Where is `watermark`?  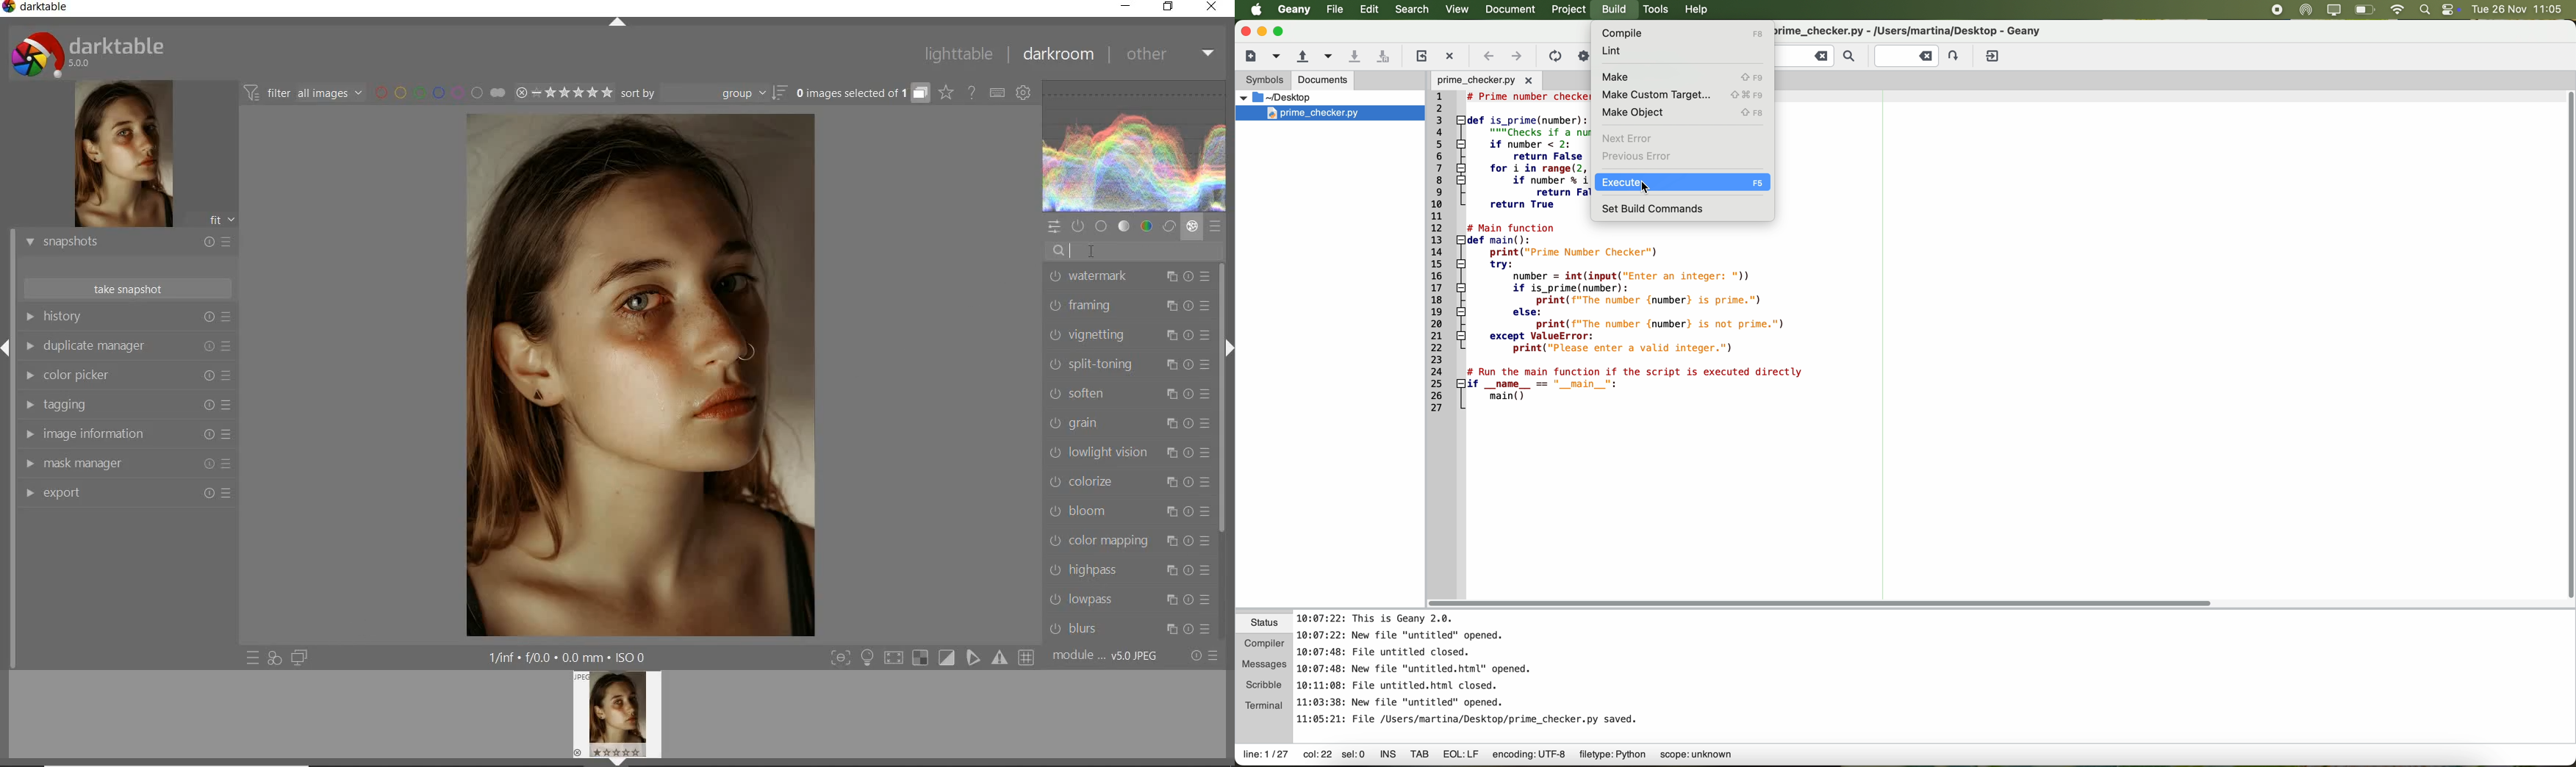 watermark is located at coordinates (1127, 278).